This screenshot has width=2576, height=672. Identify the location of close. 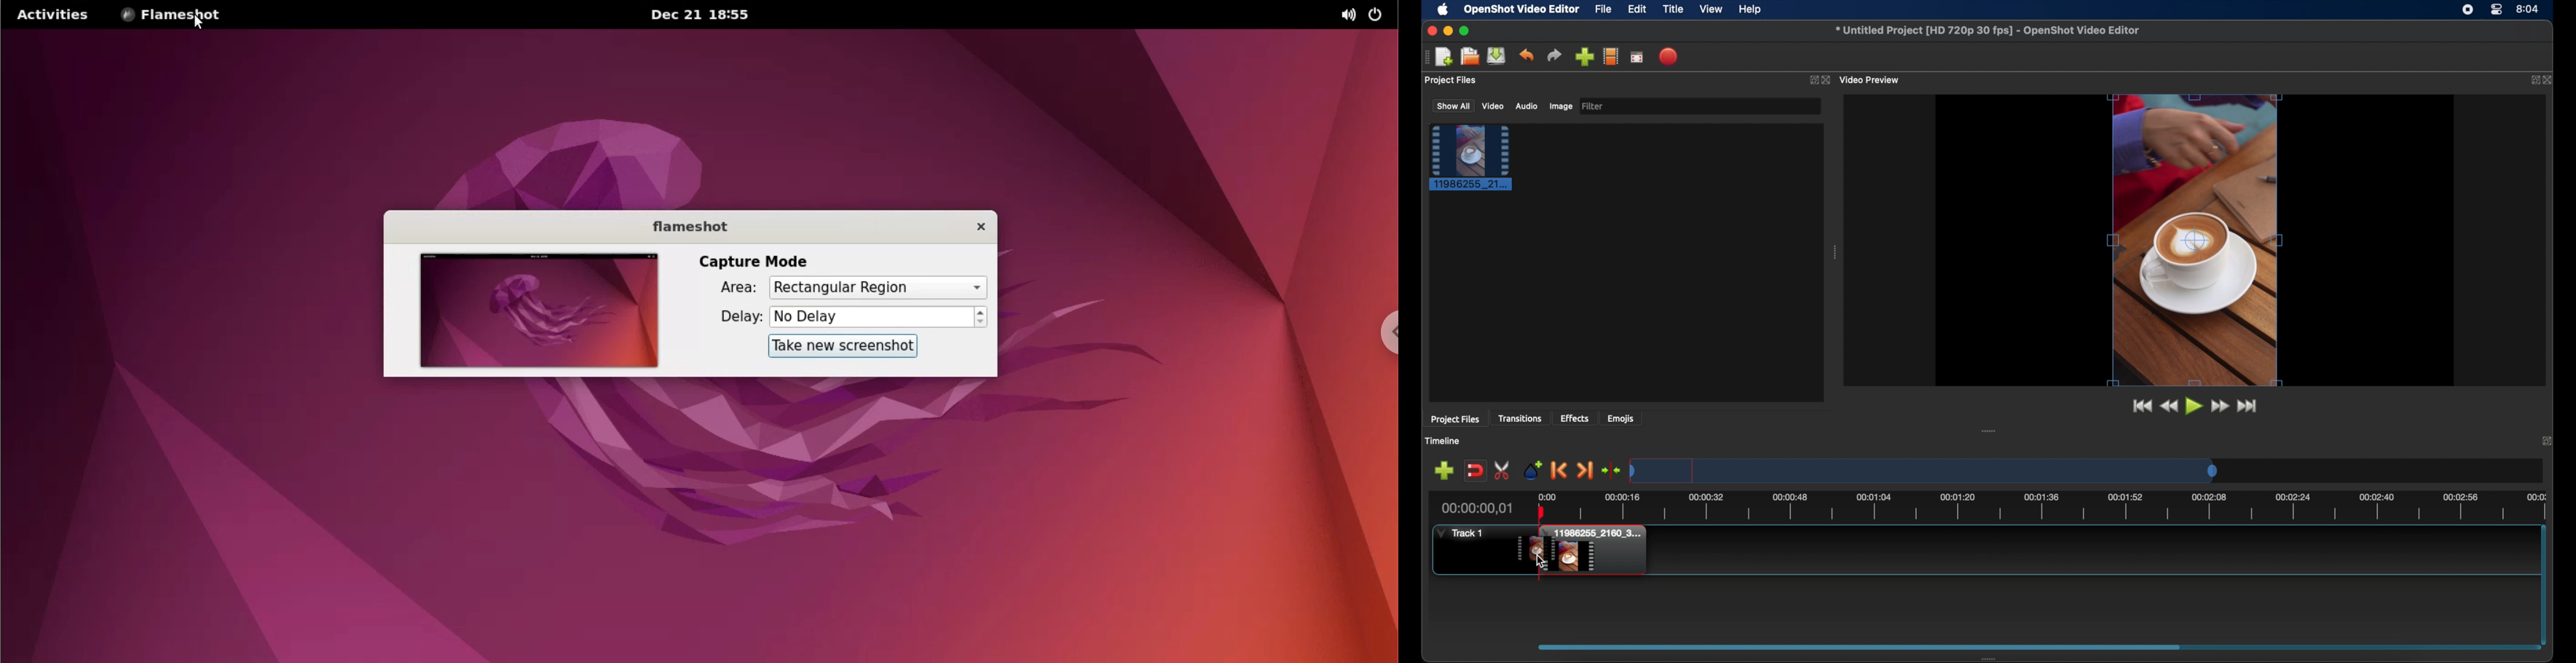
(974, 227).